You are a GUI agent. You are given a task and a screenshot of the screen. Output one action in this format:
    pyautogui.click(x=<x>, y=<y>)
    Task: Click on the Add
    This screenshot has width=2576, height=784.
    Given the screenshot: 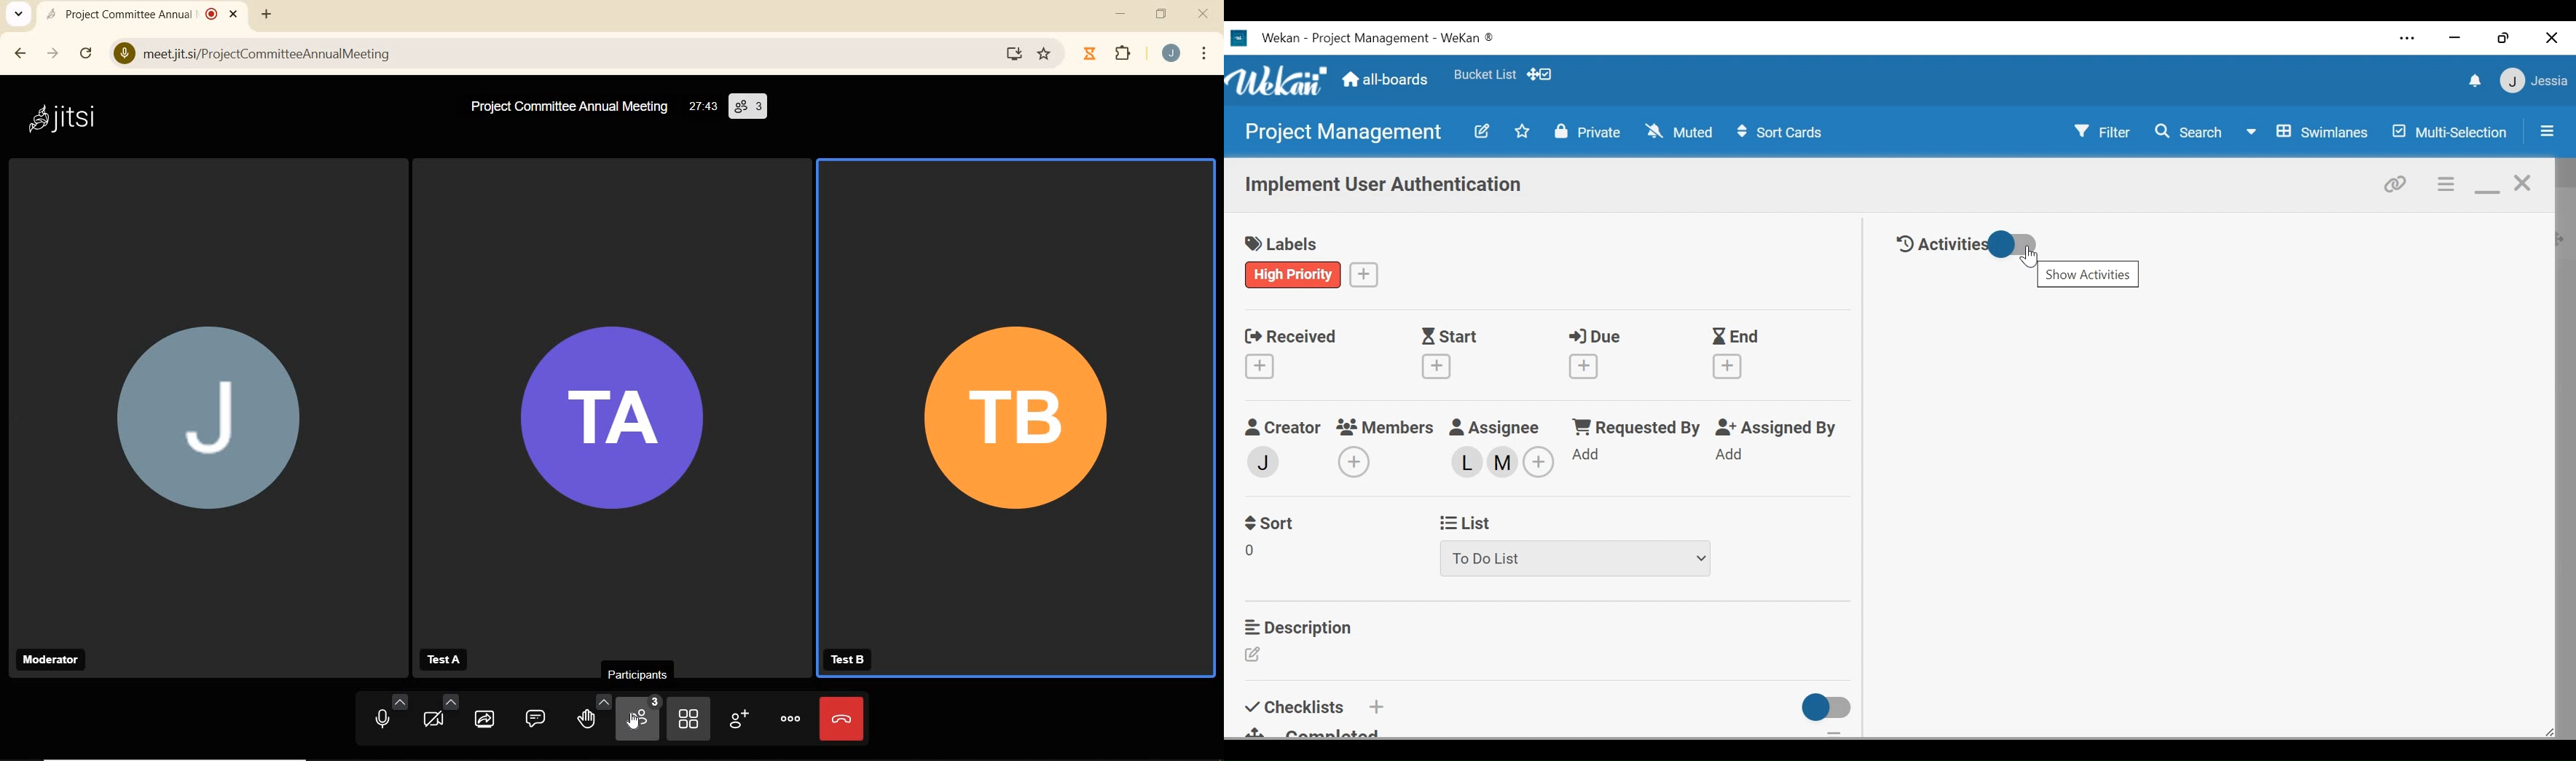 What is the action you would take?
    pyautogui.click(x=1356, y=462)
    